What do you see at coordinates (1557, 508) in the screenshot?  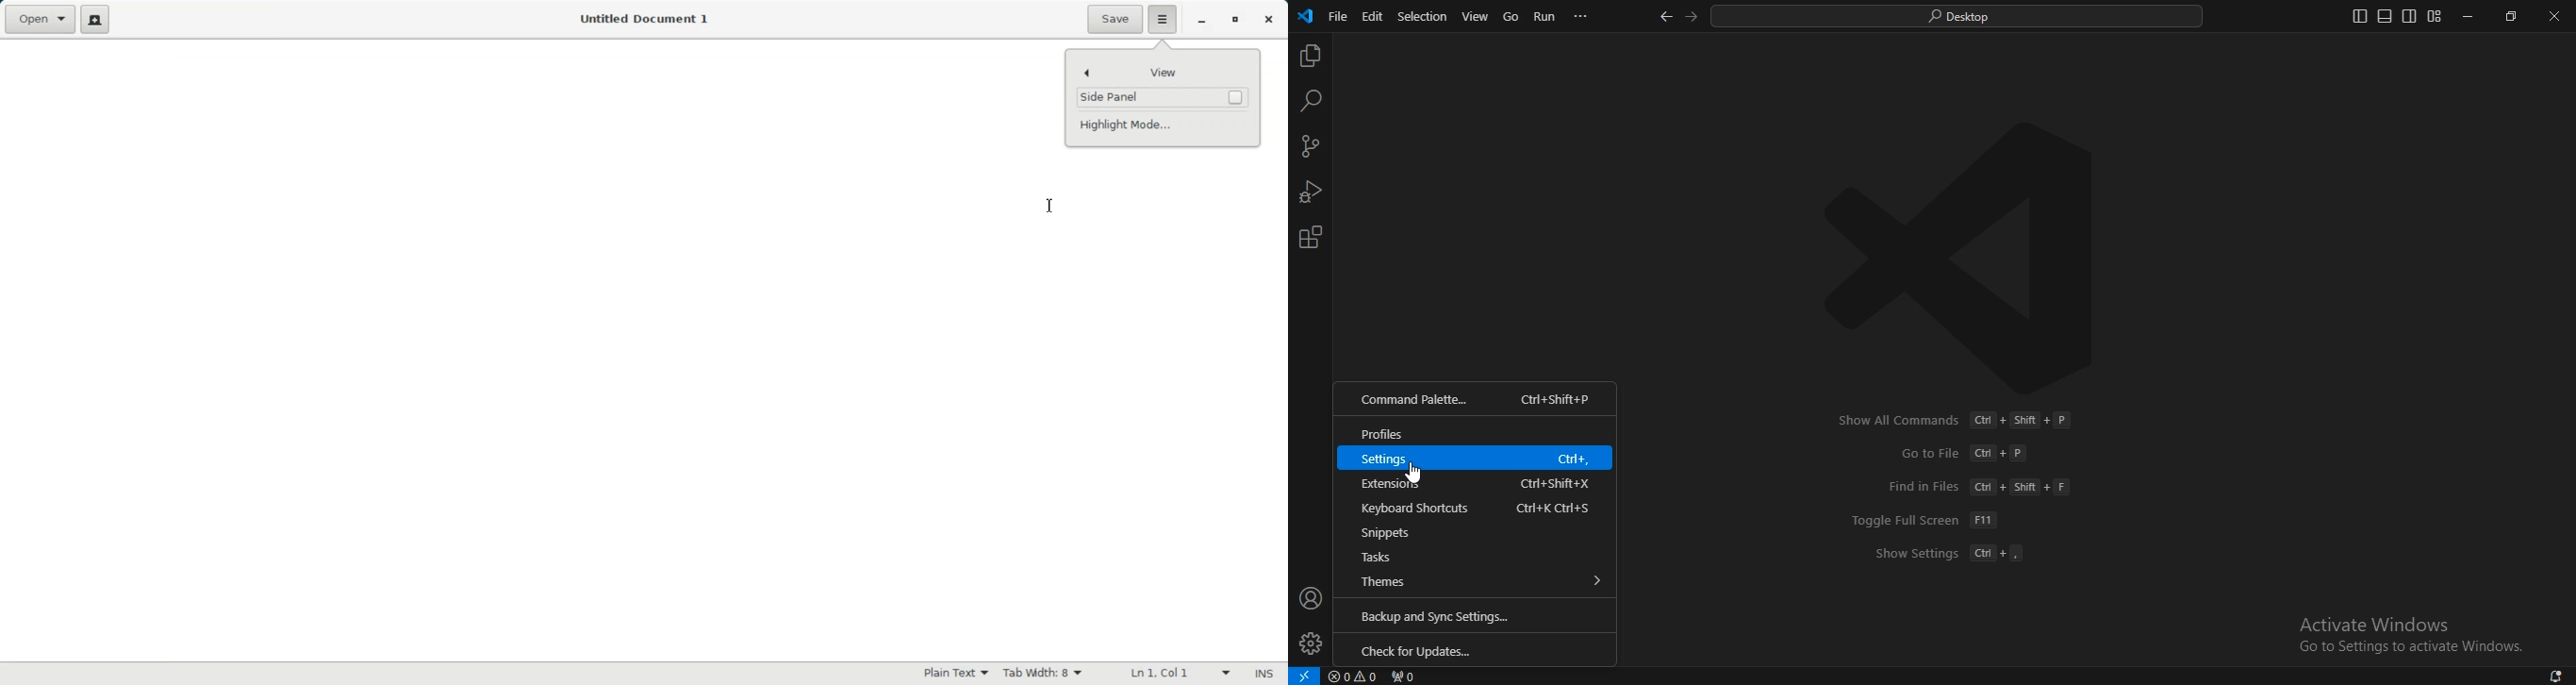 I see `Shortcut key` at bounding box center [1557, 508].